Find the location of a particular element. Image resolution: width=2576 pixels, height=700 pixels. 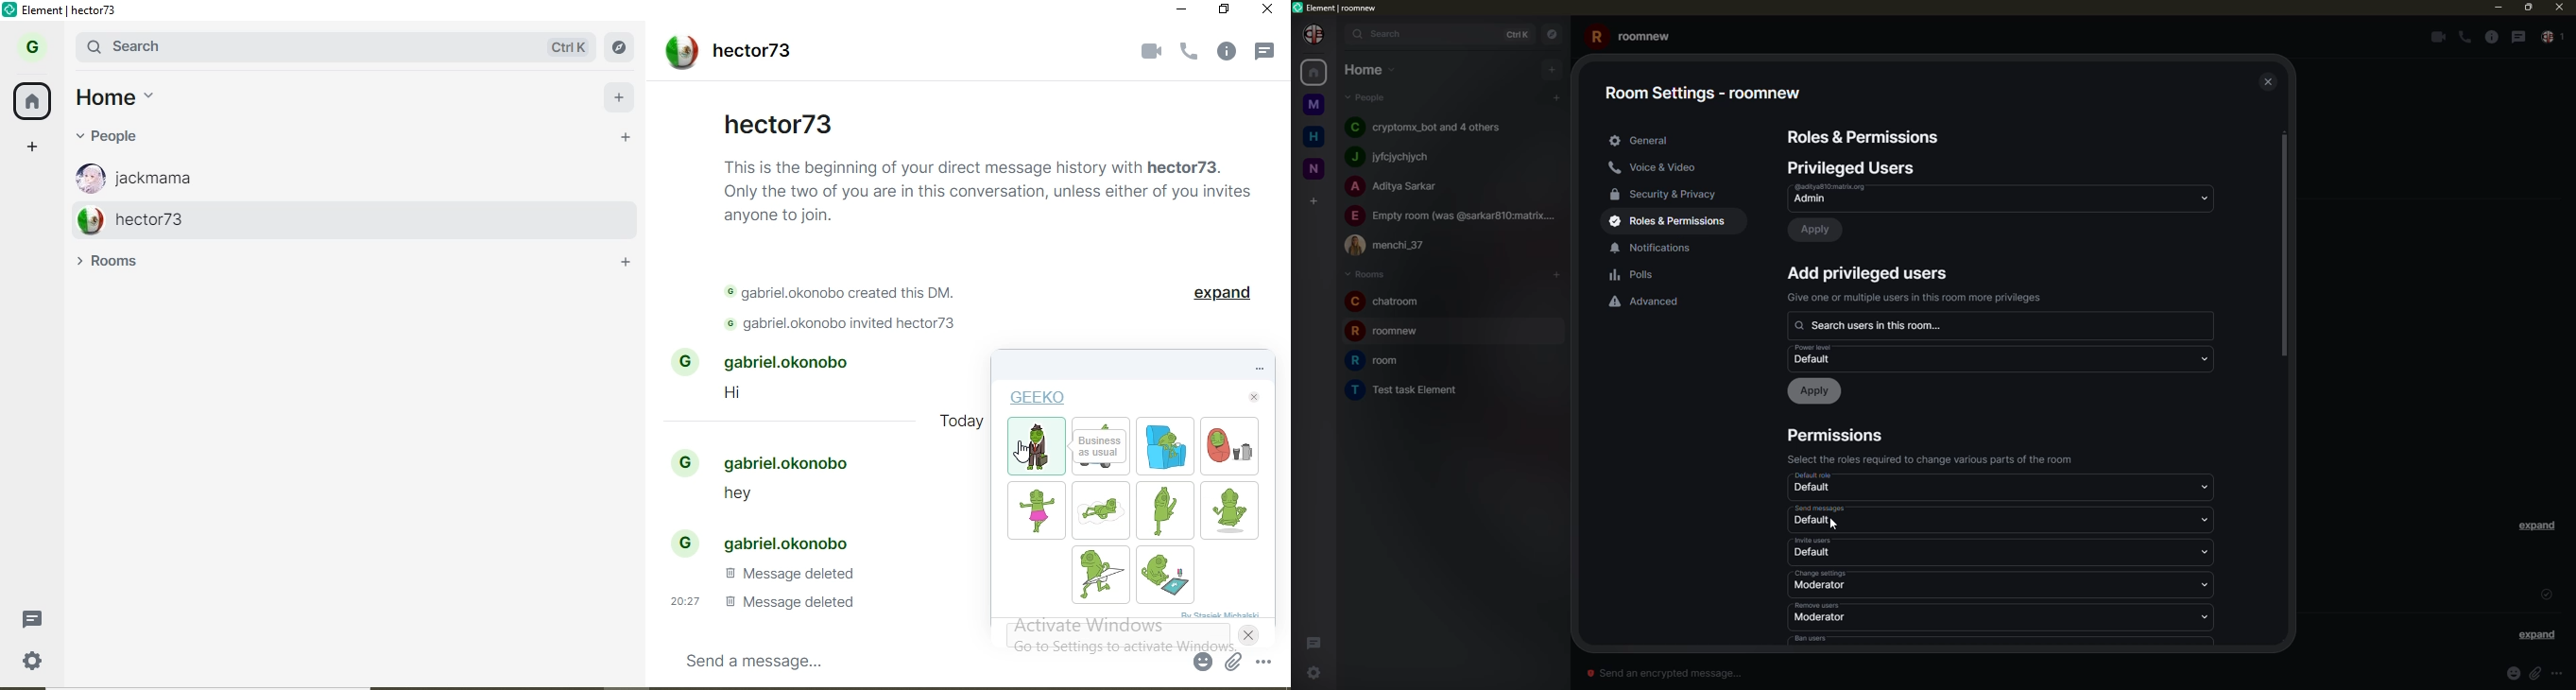

drop is located at coordinates (2208, 615).